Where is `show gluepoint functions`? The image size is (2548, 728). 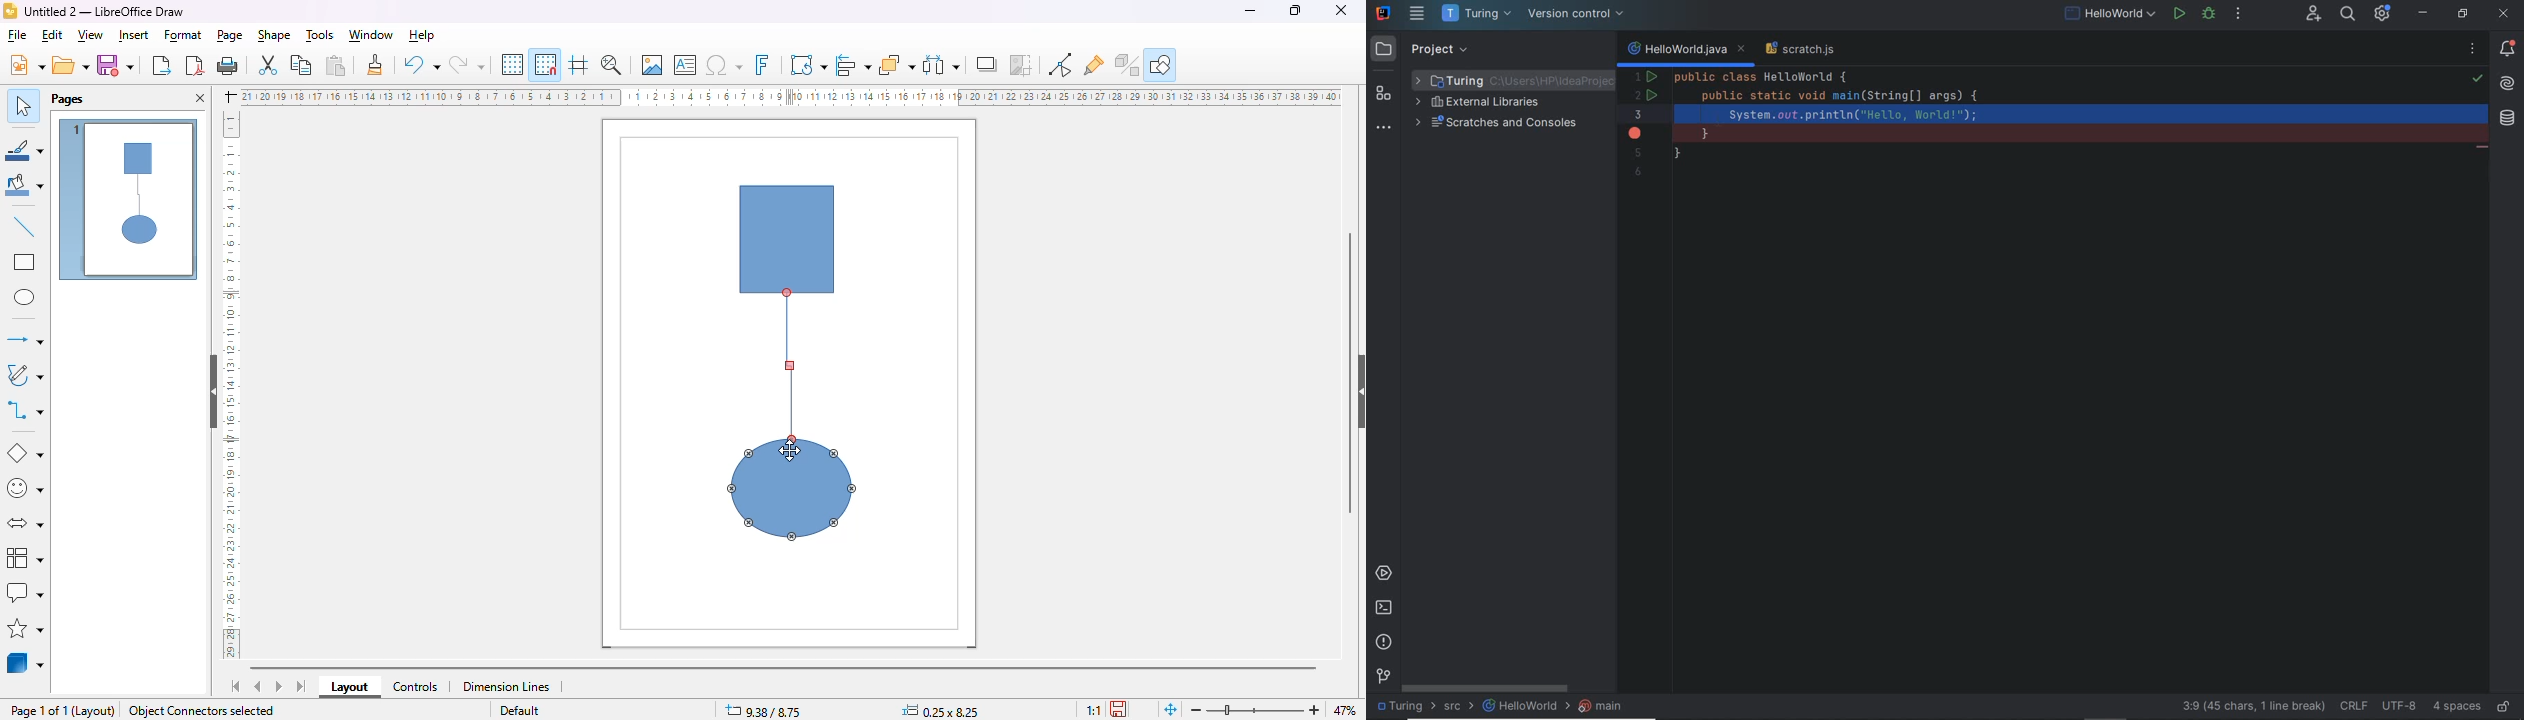 show gluepoint functions is located at coordinates (1094, 66).